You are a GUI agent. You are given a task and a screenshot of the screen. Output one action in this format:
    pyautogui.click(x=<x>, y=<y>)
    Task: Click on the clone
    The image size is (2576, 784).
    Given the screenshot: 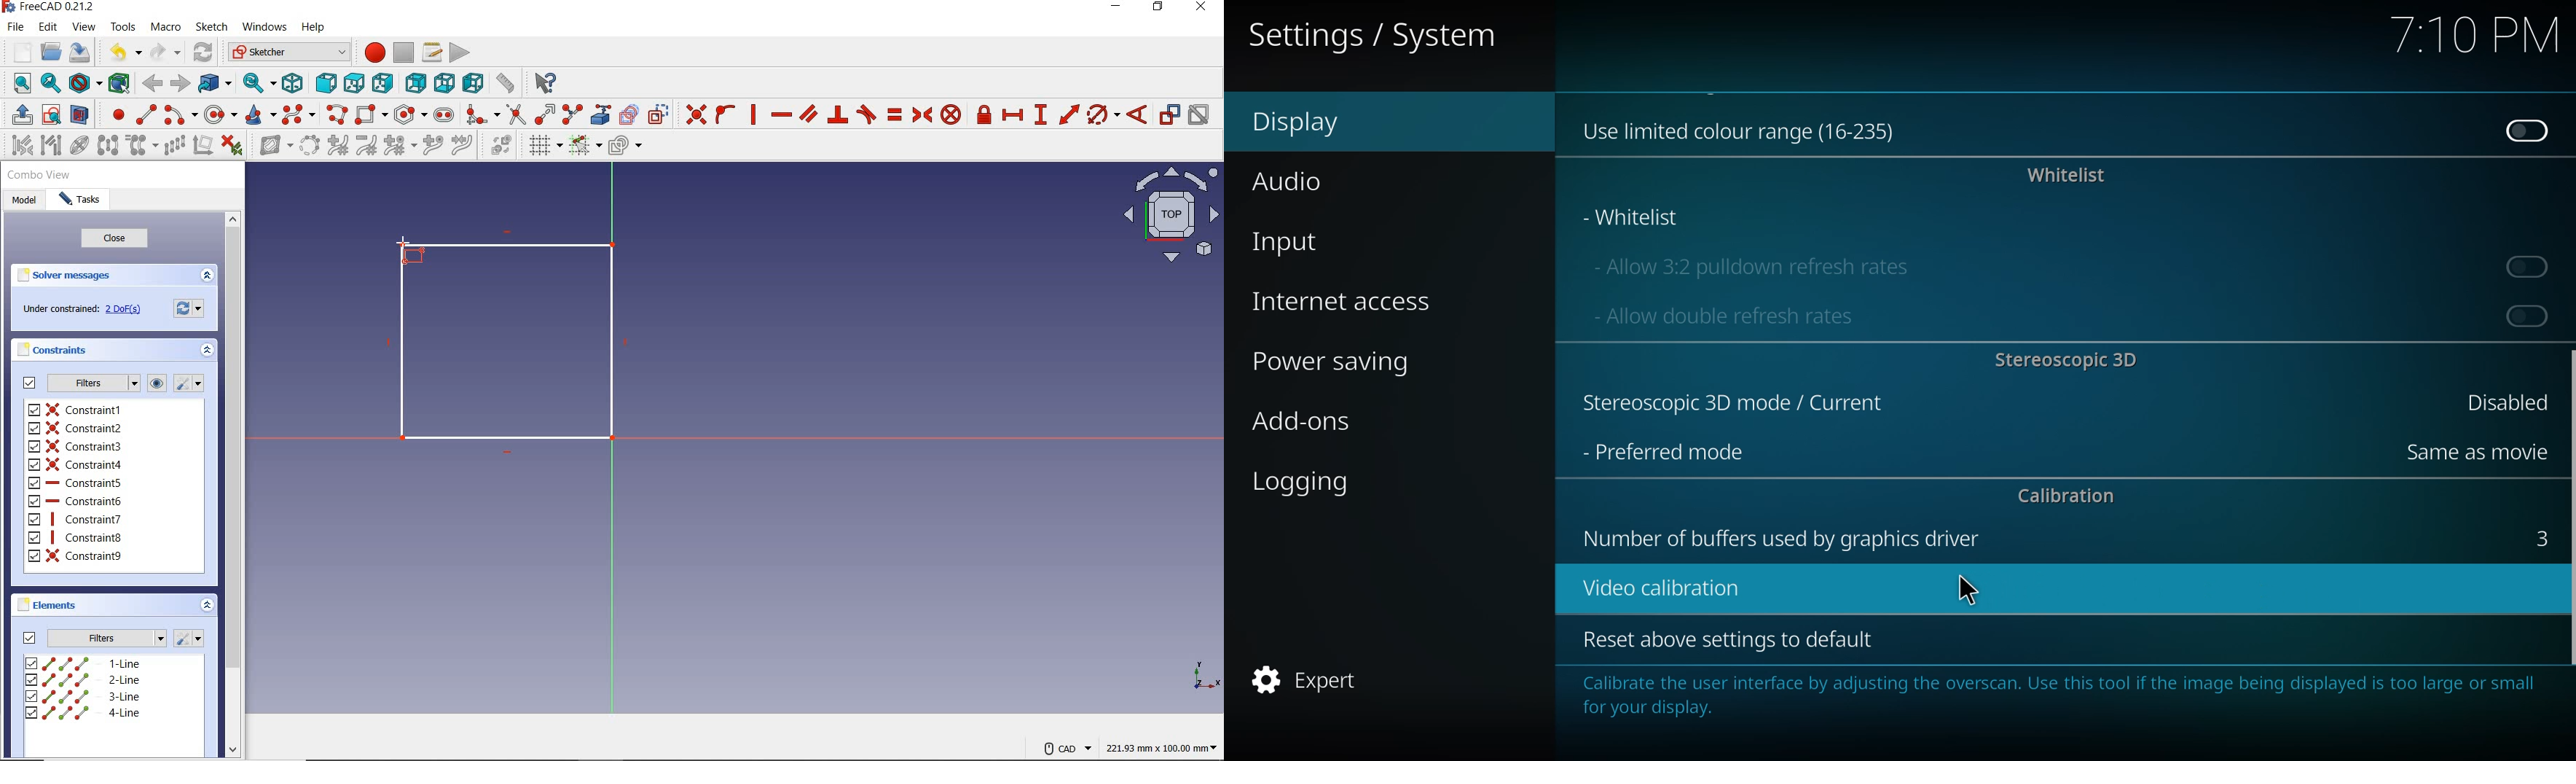 What is the action you would take?
    pyautogui.click(x=143, y=147)
    